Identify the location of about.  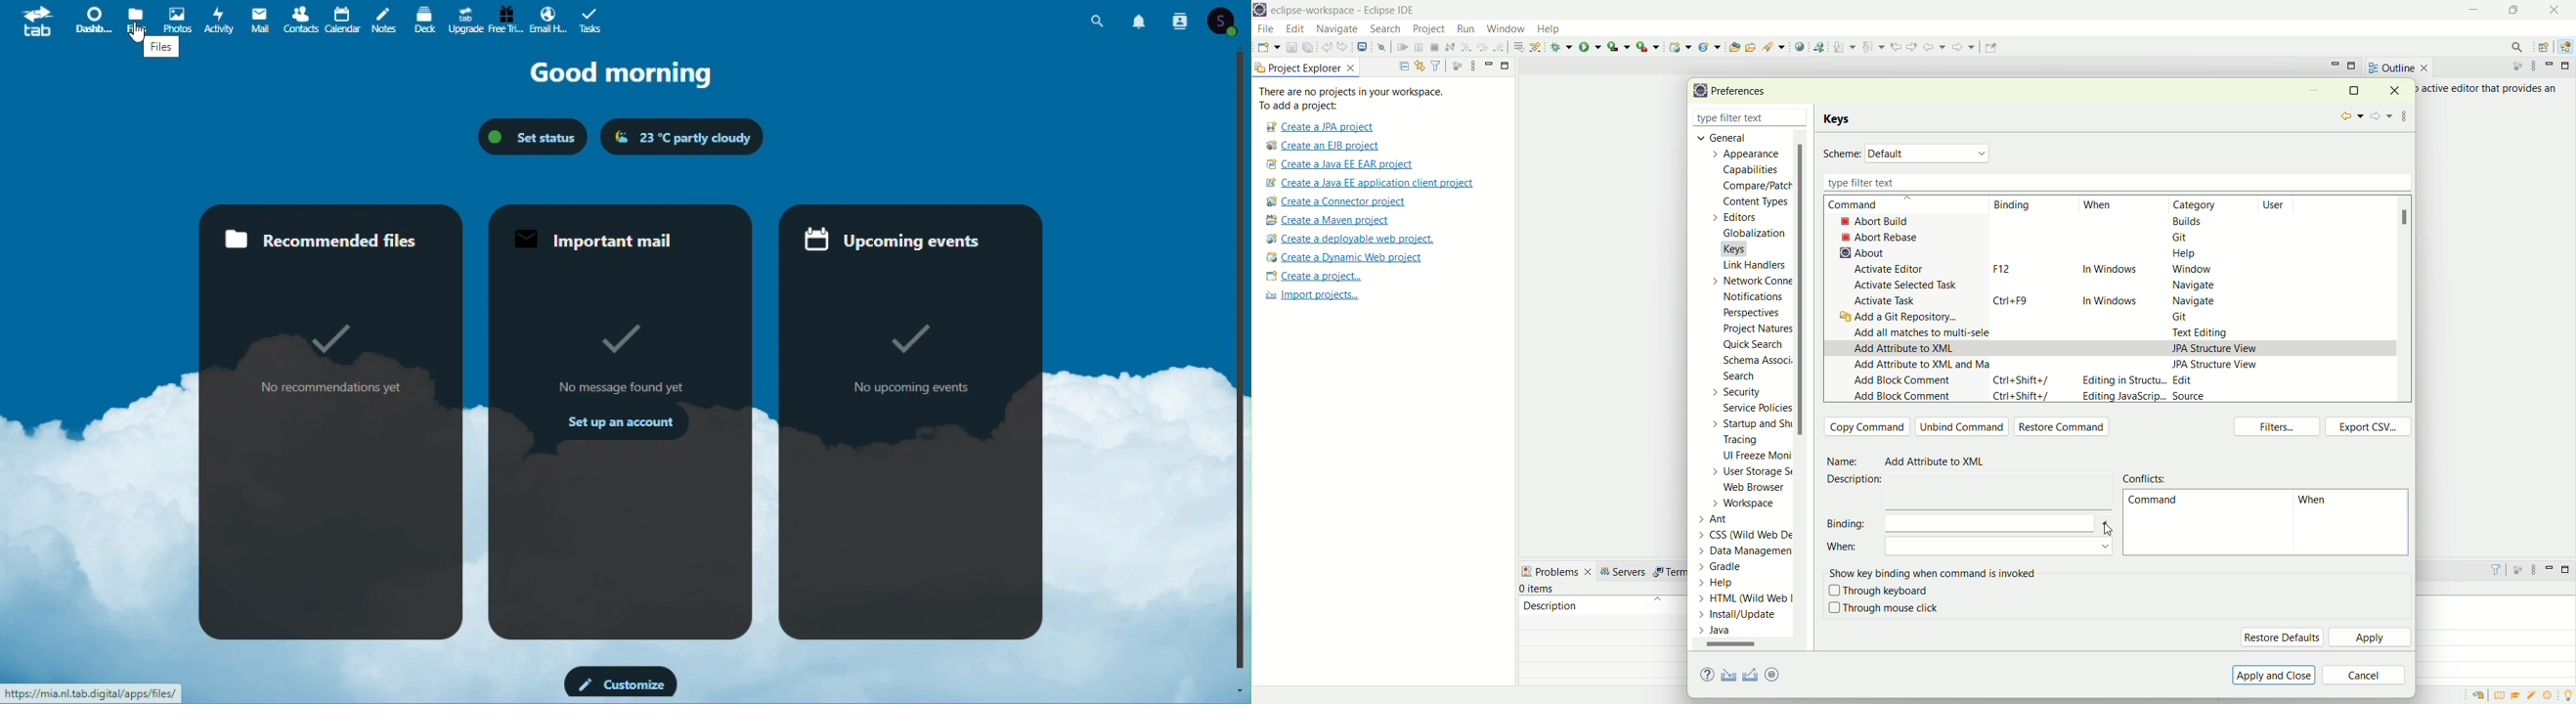
(1859, 253).